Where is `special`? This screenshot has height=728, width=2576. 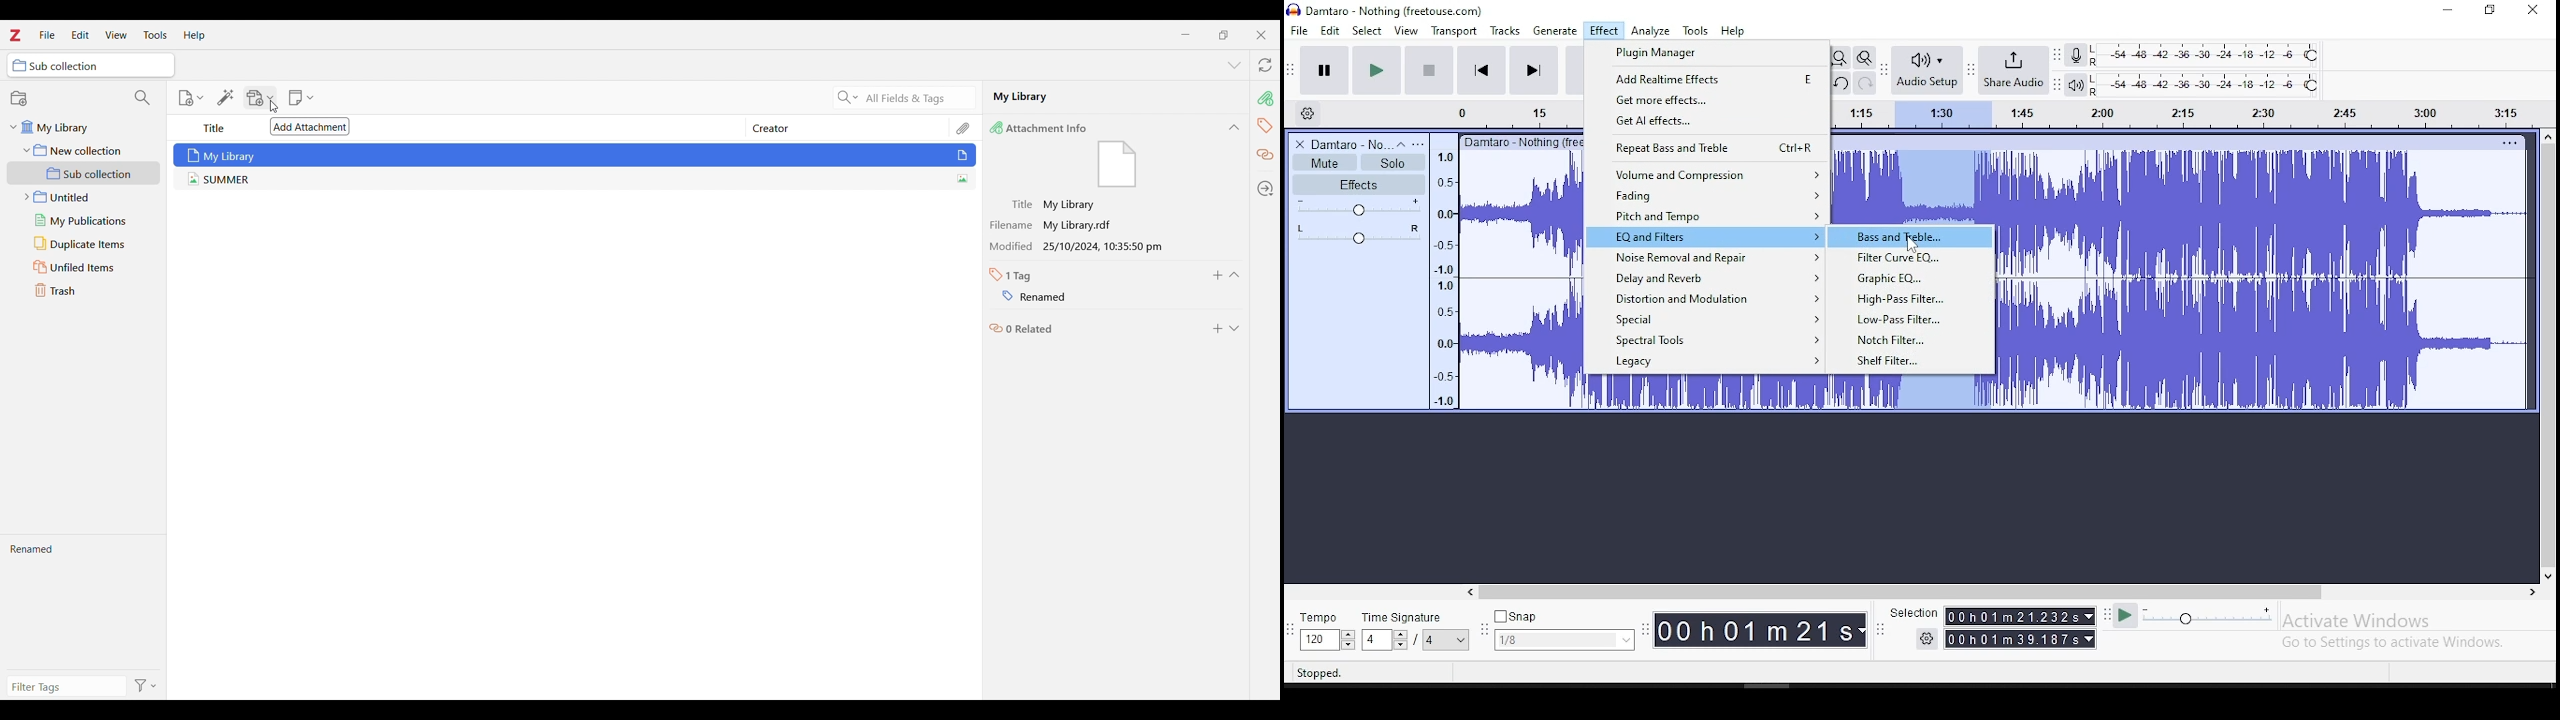 special is located at coordinates (1706, 320).